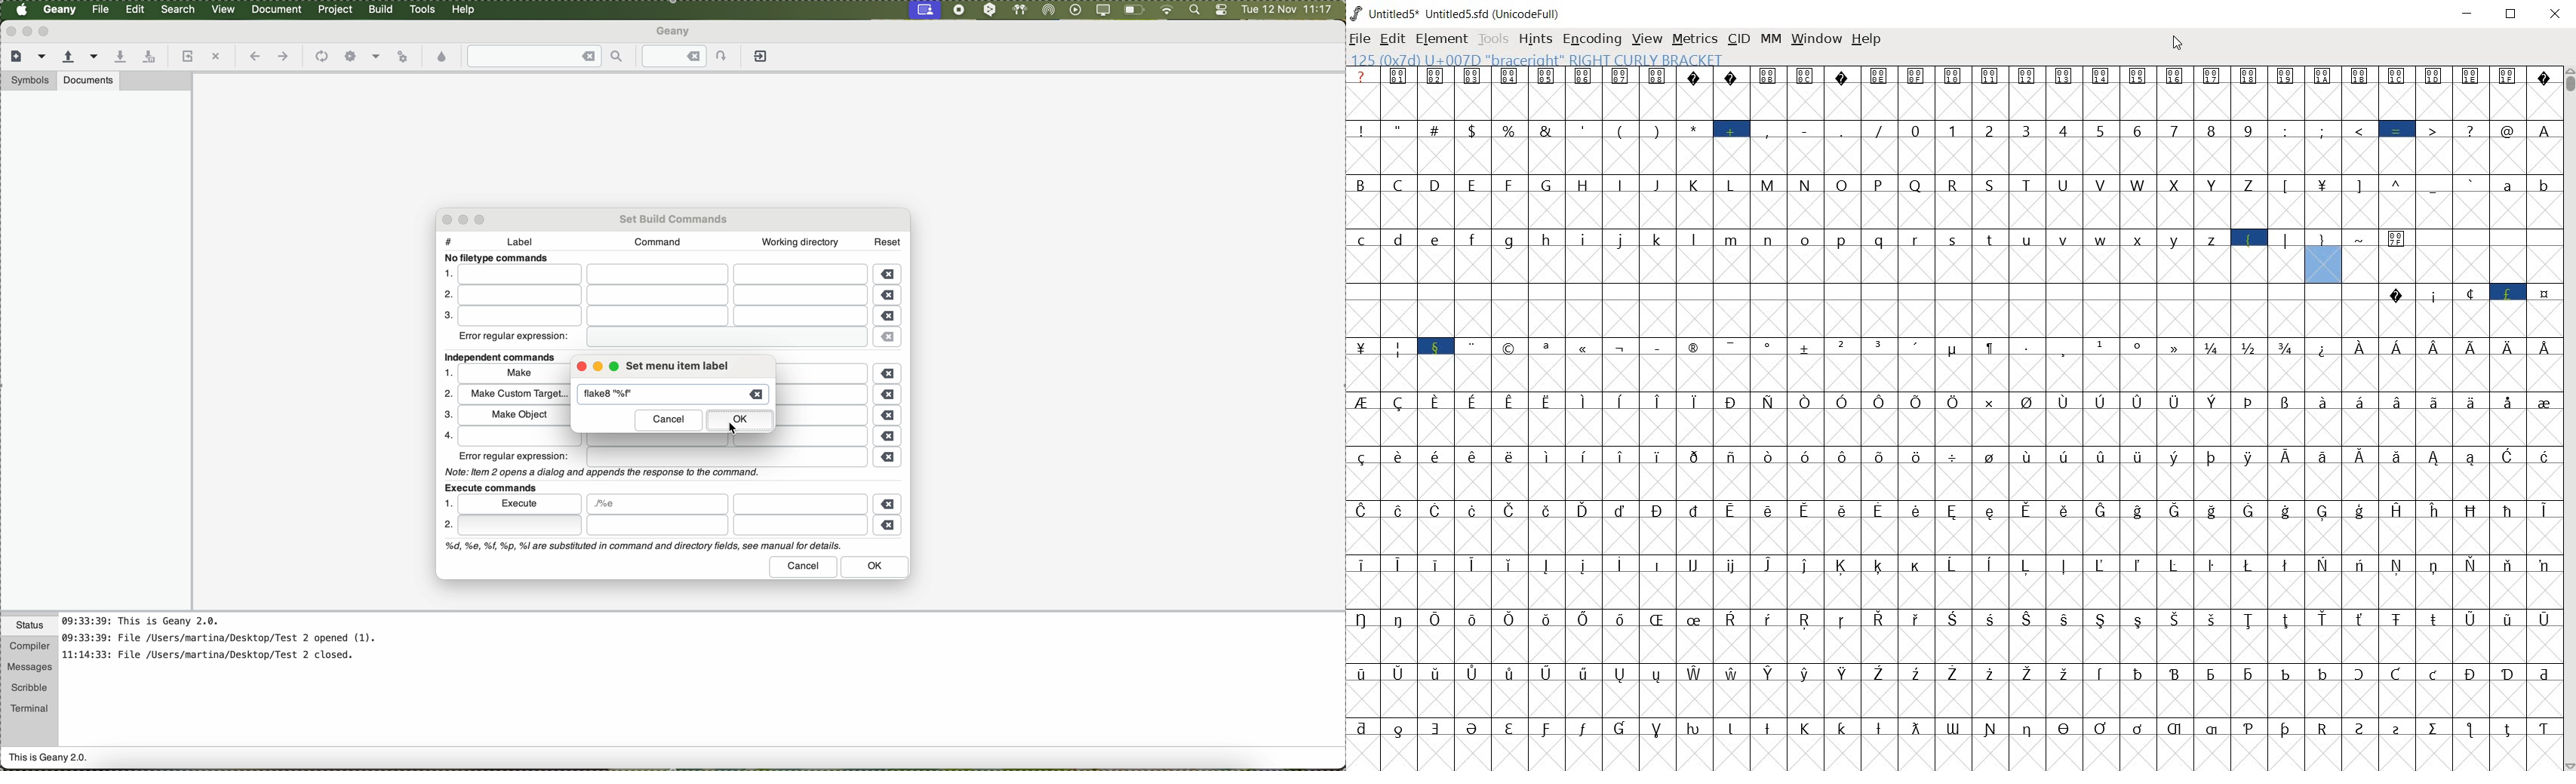 The height and width of the screenshot is (784, 2576). I want to click on SCROLLBAR, so click(2568, 419).